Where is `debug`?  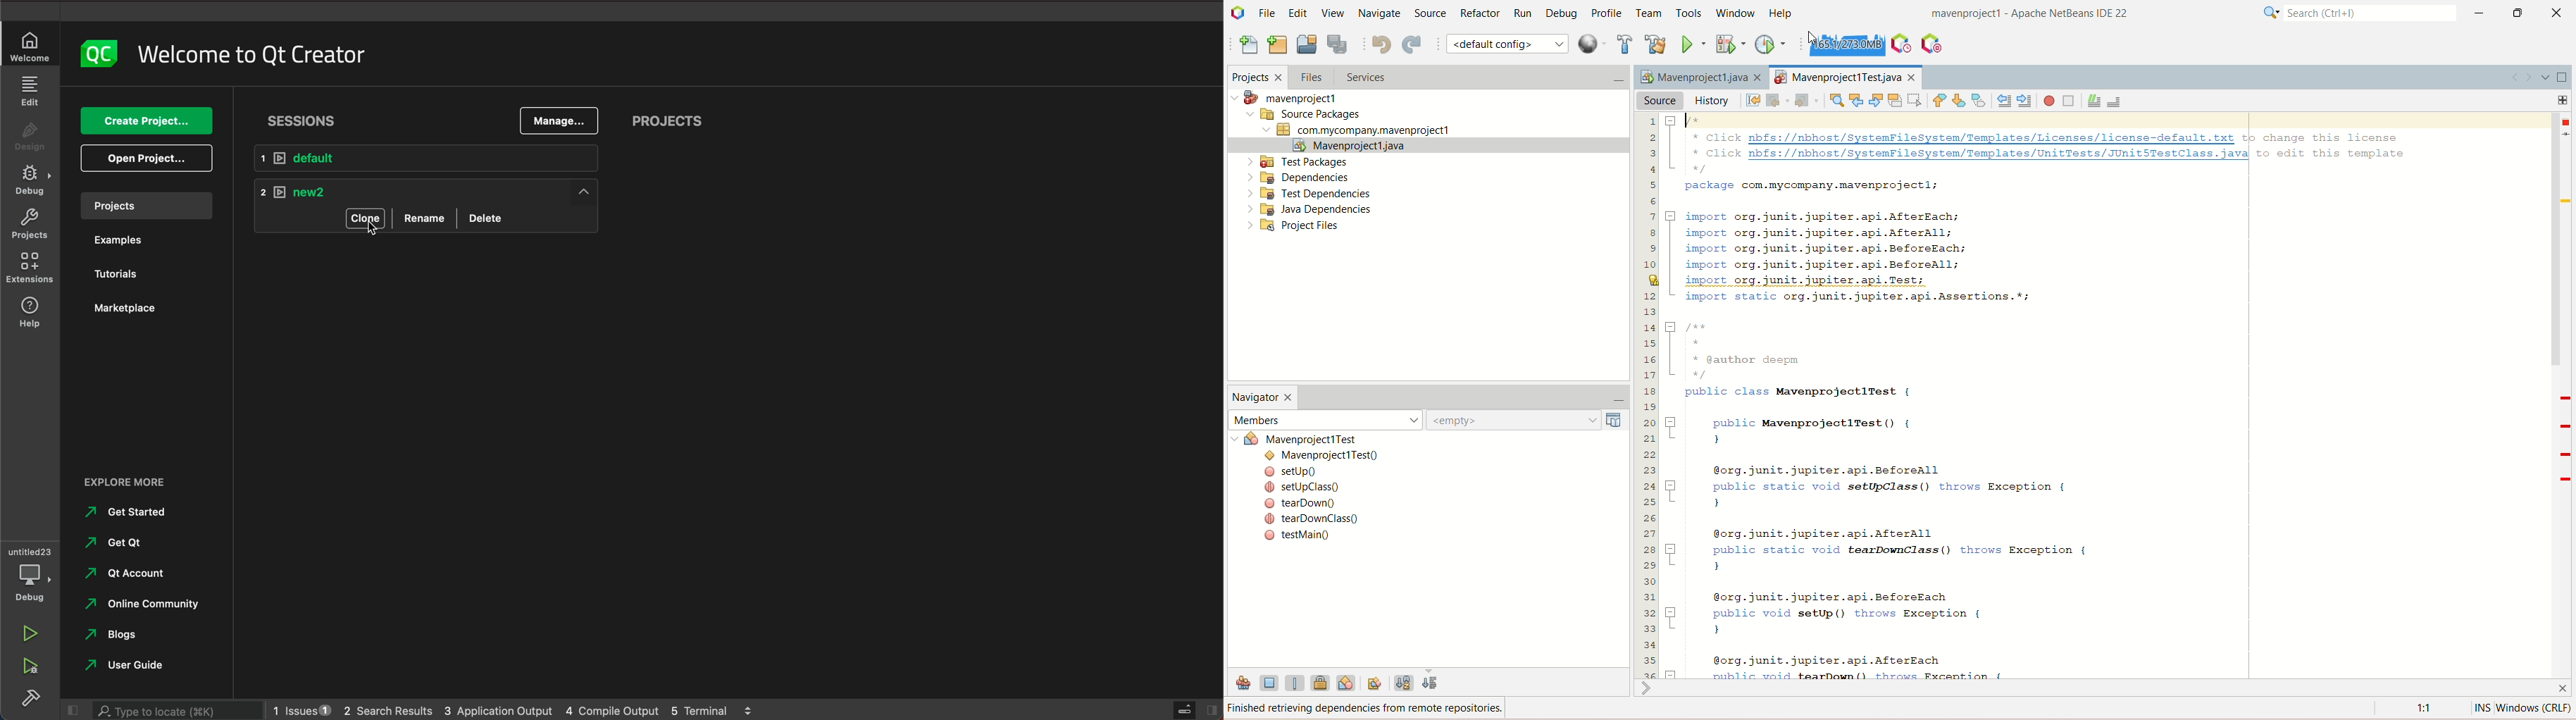 debug is located at coordinates (29, 573).